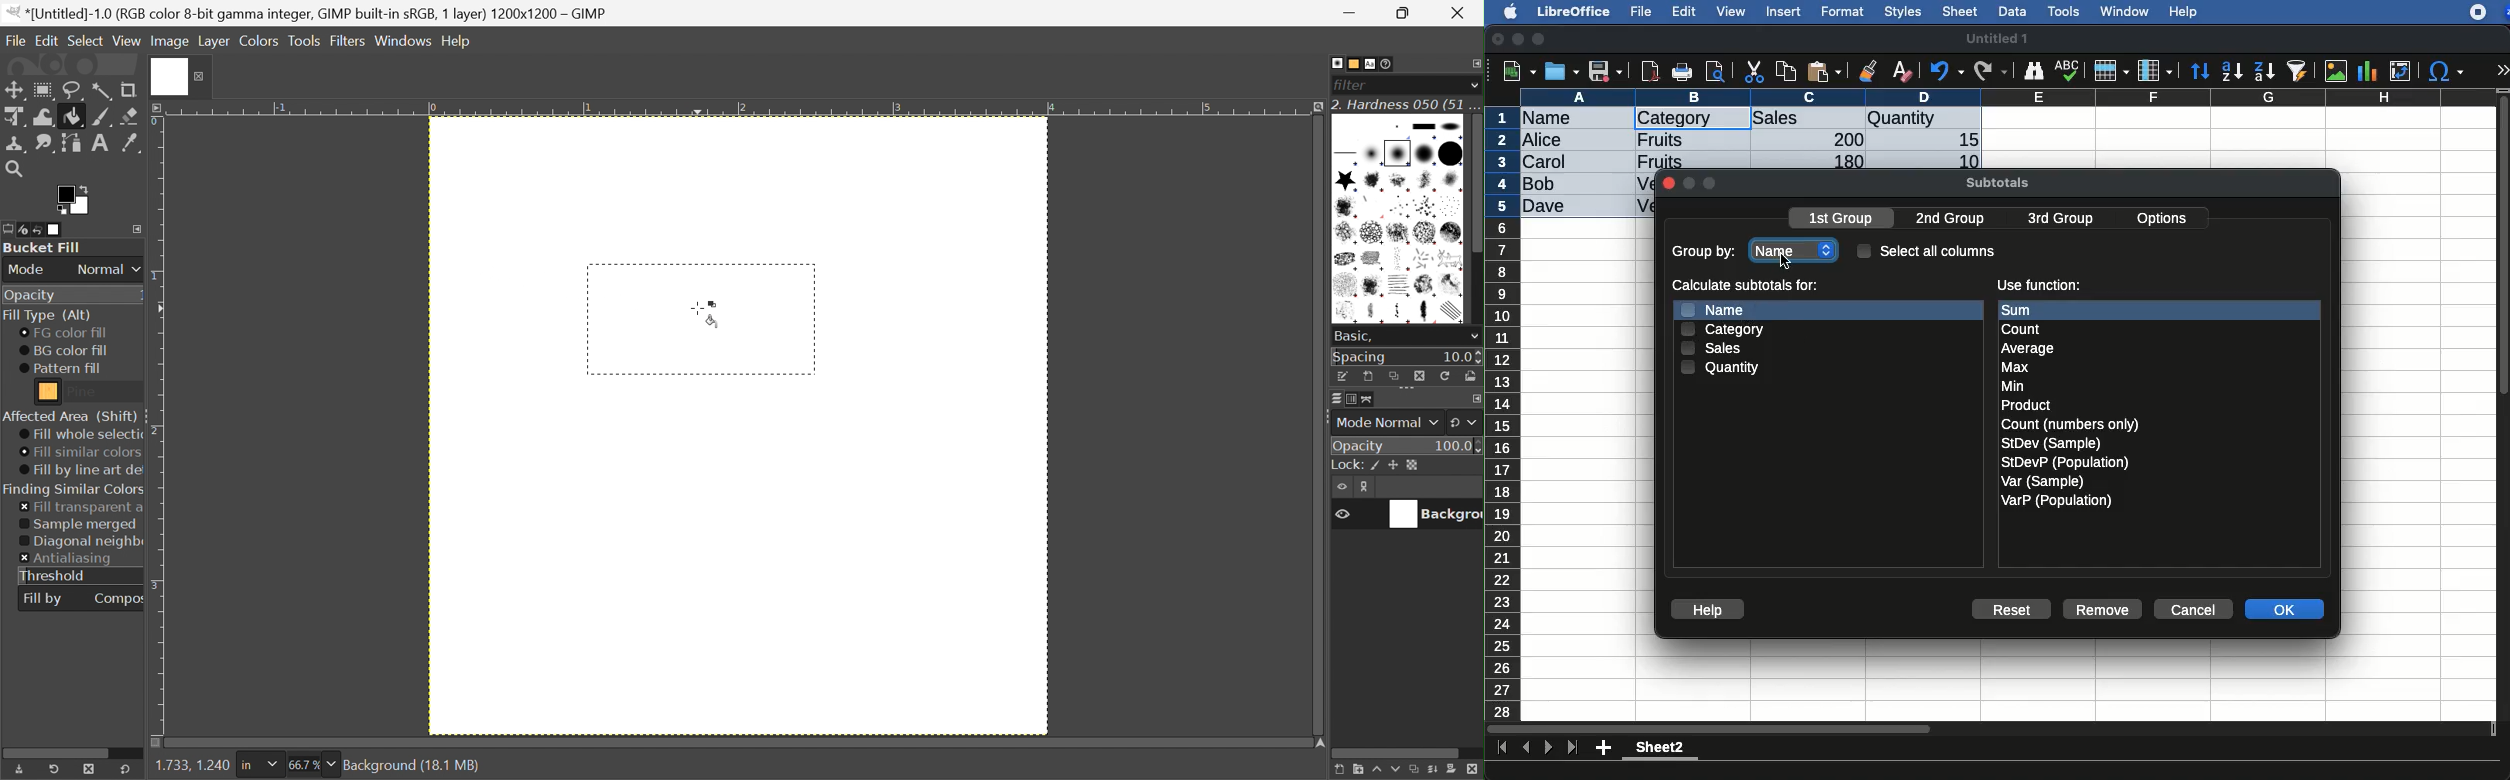  I want to click on apple, so click(1505, 10).